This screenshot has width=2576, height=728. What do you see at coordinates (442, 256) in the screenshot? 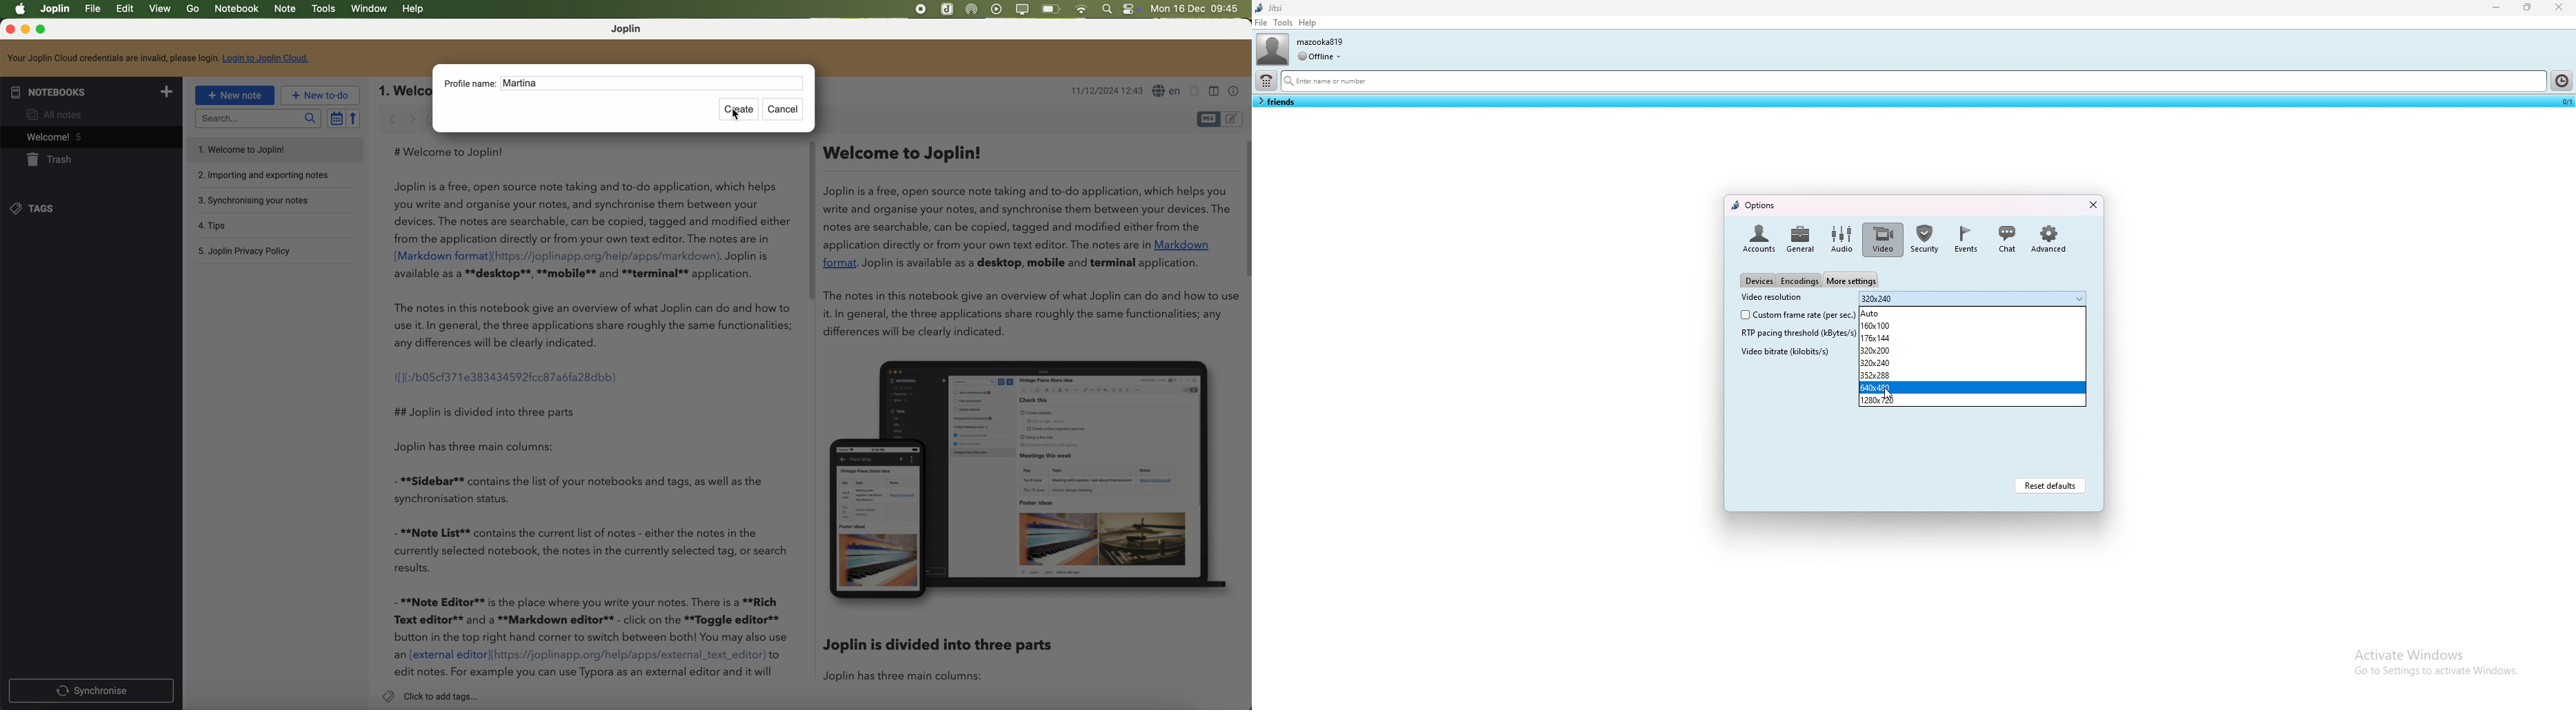
I see `[Markdown format]` at bounding box center [442, 256].